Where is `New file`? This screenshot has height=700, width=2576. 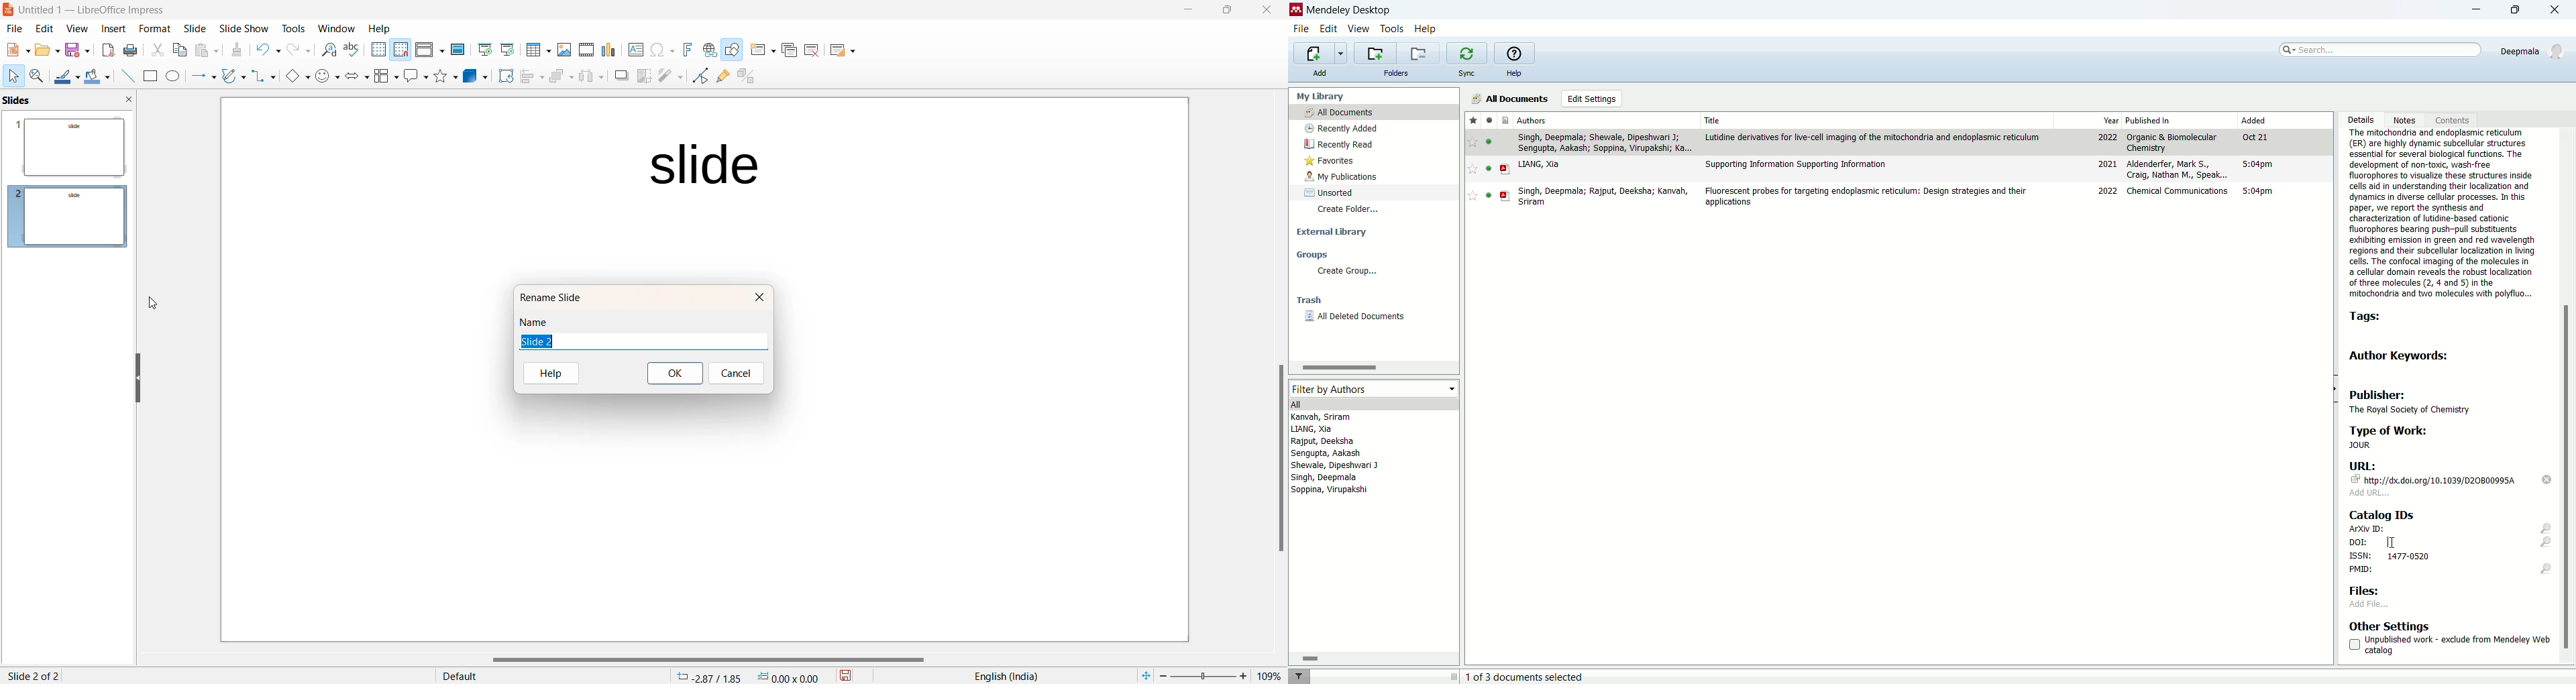
New file is located at coordinates (46, 50).